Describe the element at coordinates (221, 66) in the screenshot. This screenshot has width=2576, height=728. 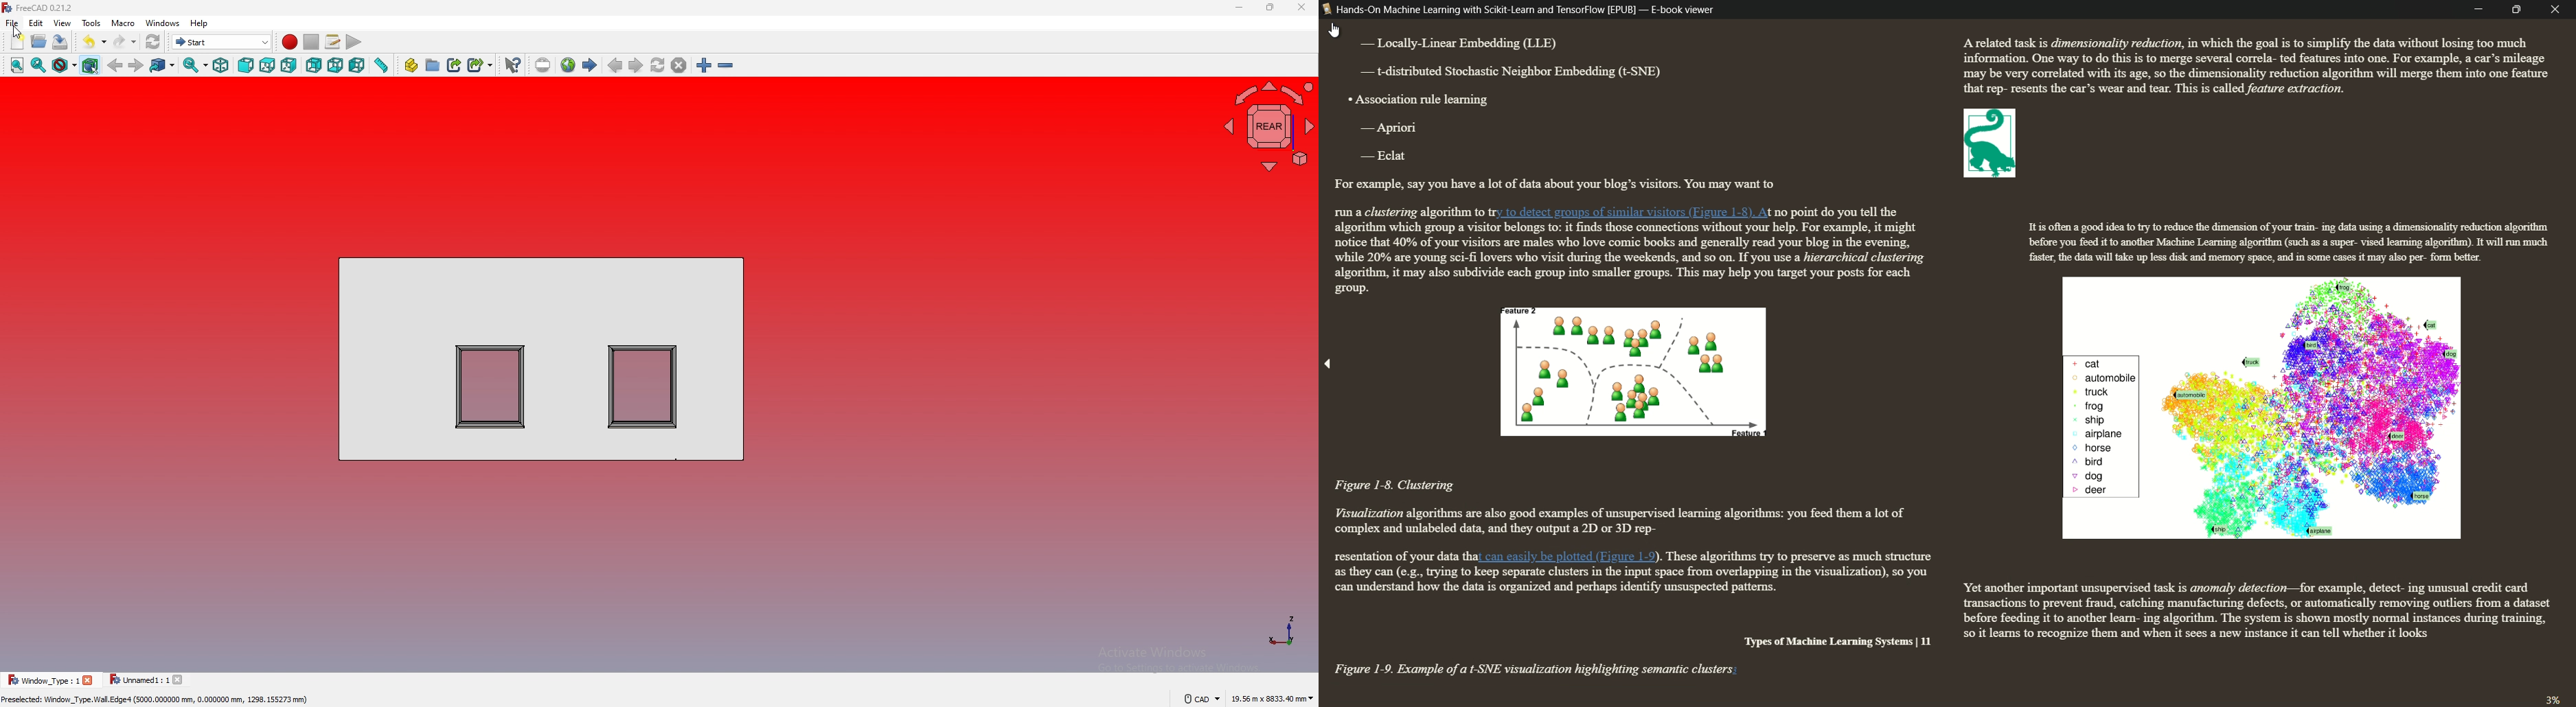
I see `isometric` at that location.